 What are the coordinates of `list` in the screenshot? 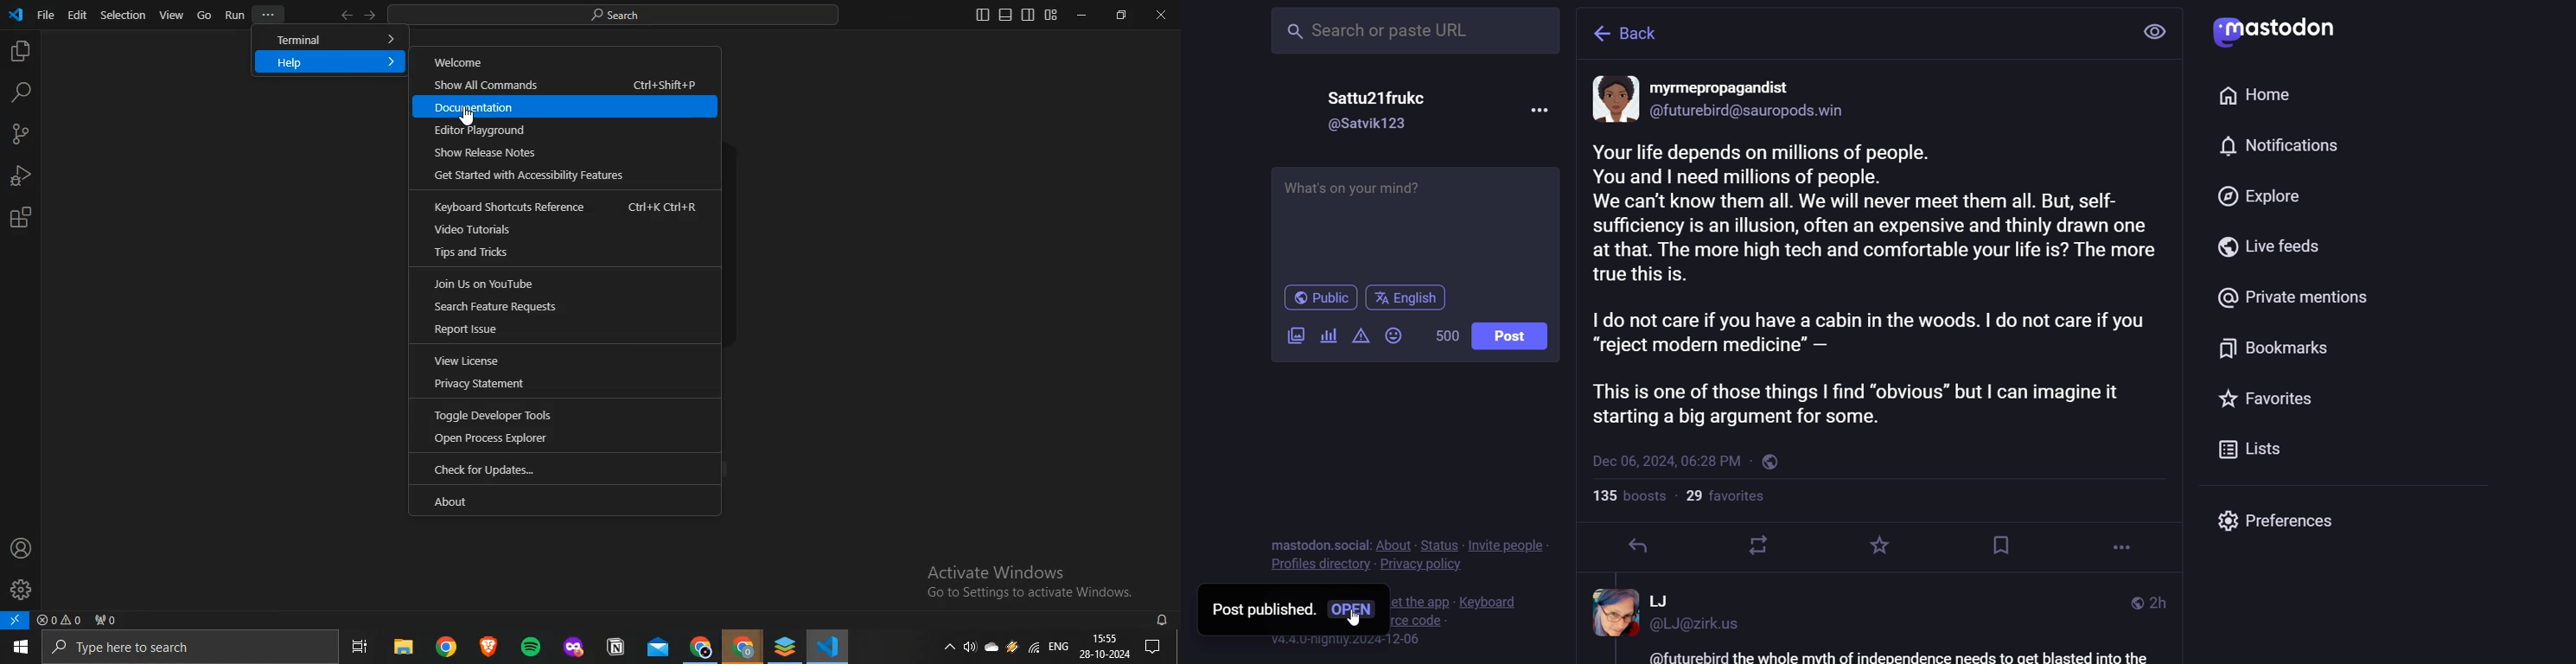 It's located at (2255, 449).